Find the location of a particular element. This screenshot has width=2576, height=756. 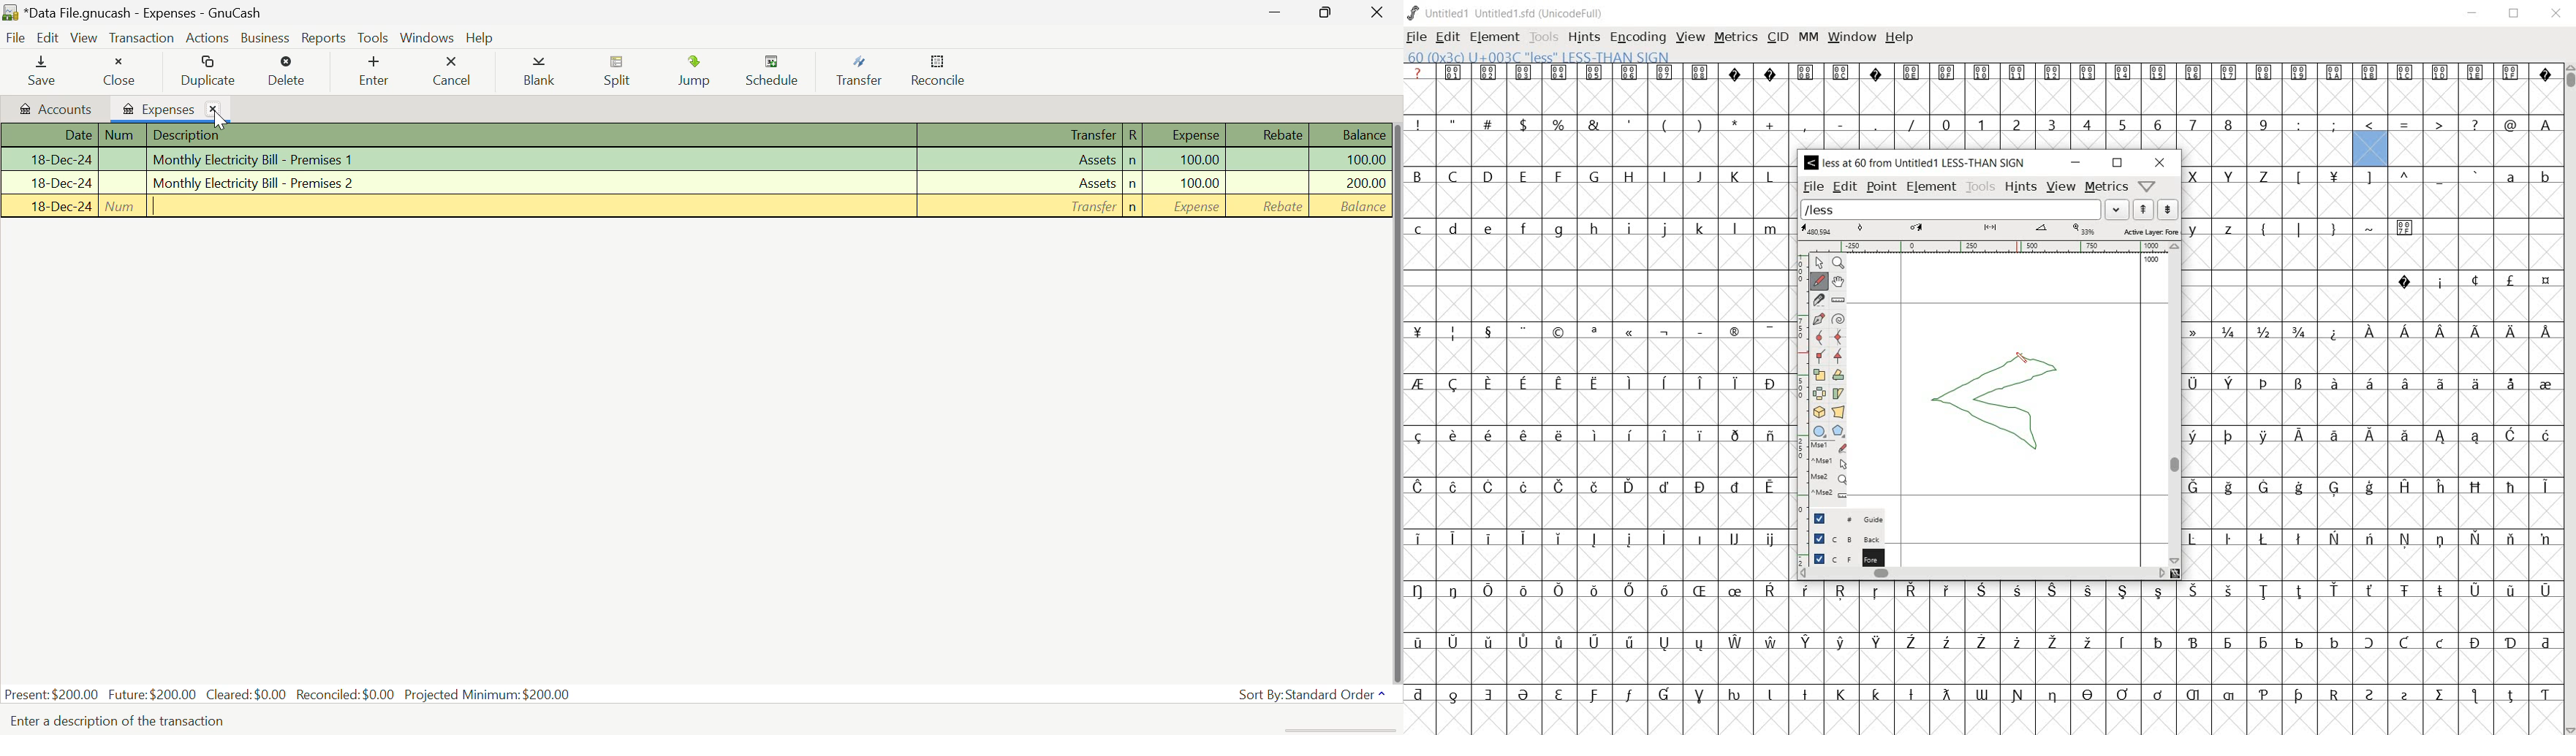

Business is located at coordinates (266, 38).